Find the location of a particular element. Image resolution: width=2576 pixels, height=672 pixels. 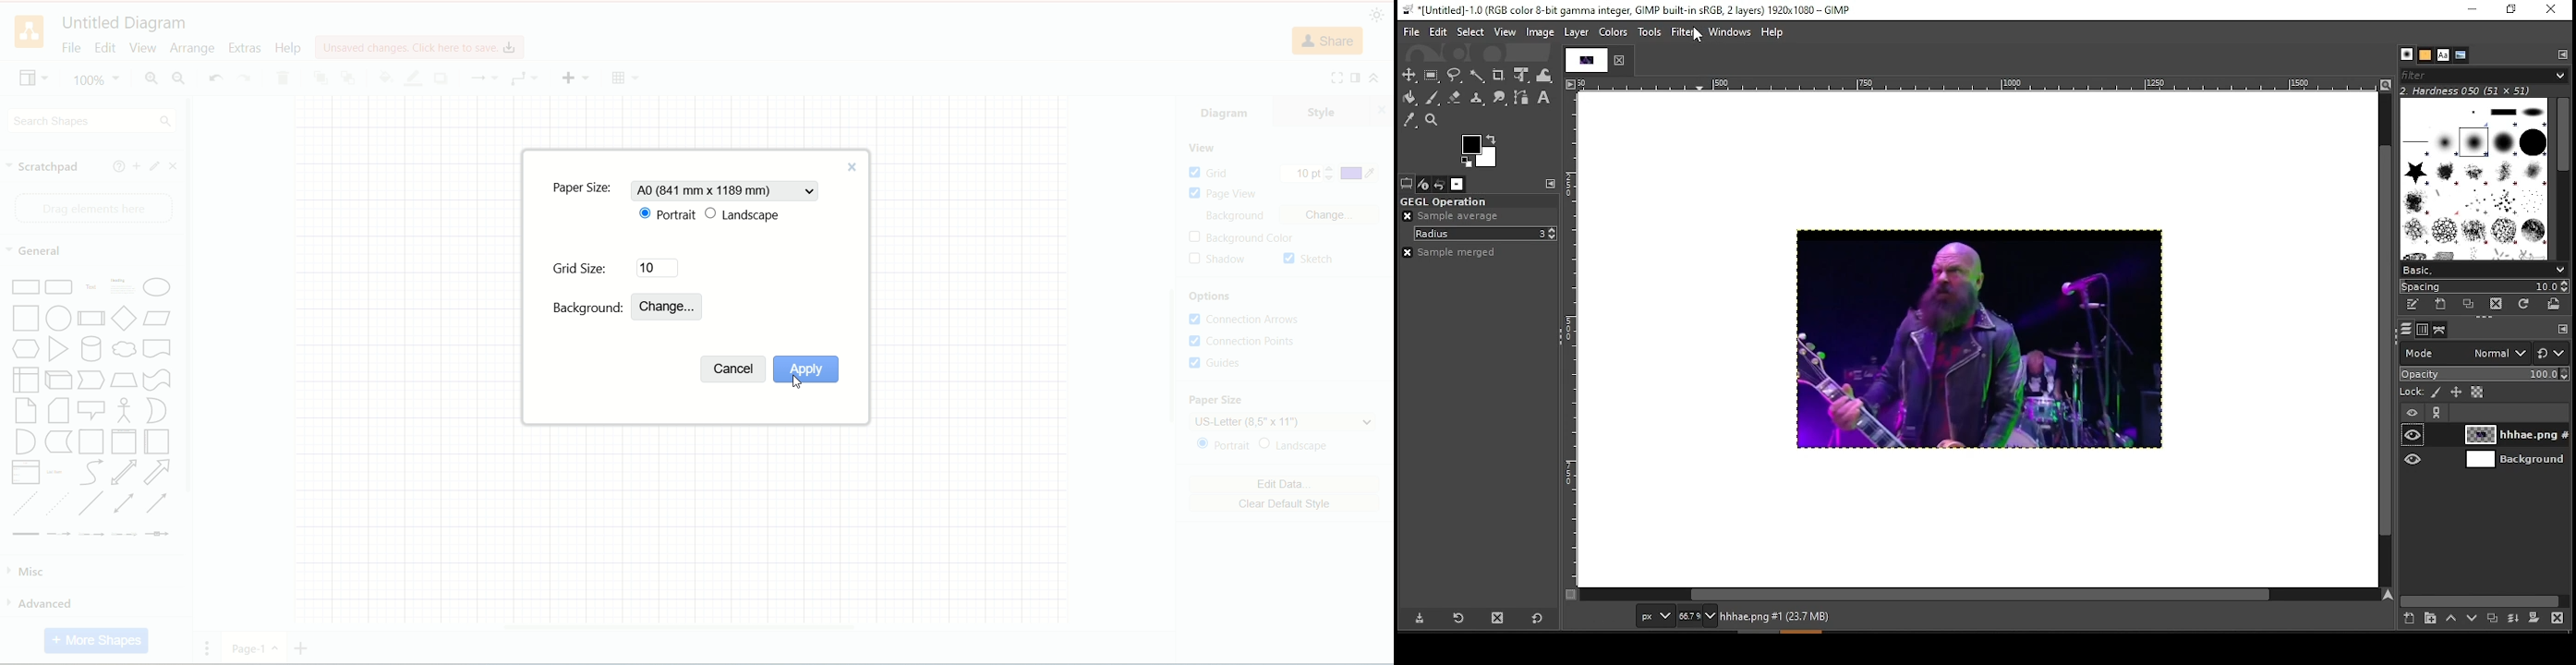

open brush as image is located at coordinates (2554, 306).